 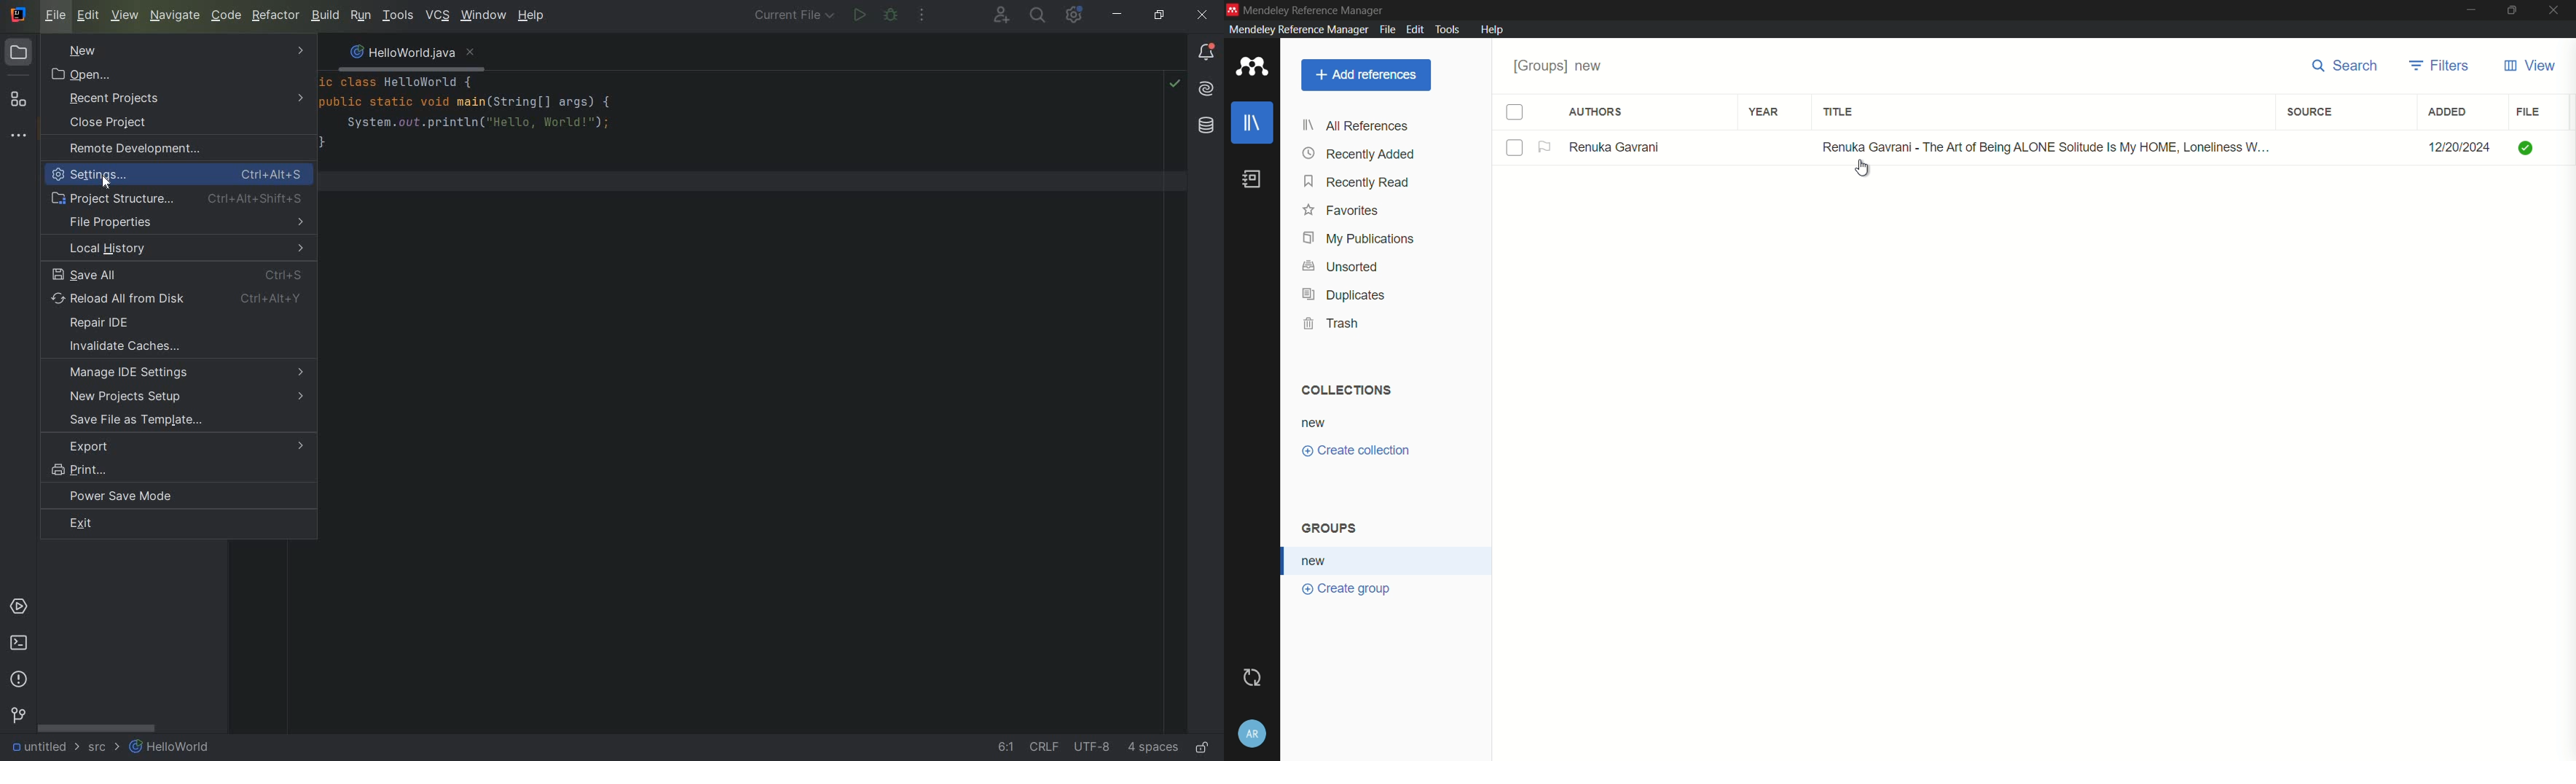 I want to click on collections, so click(x=1347, y=390).